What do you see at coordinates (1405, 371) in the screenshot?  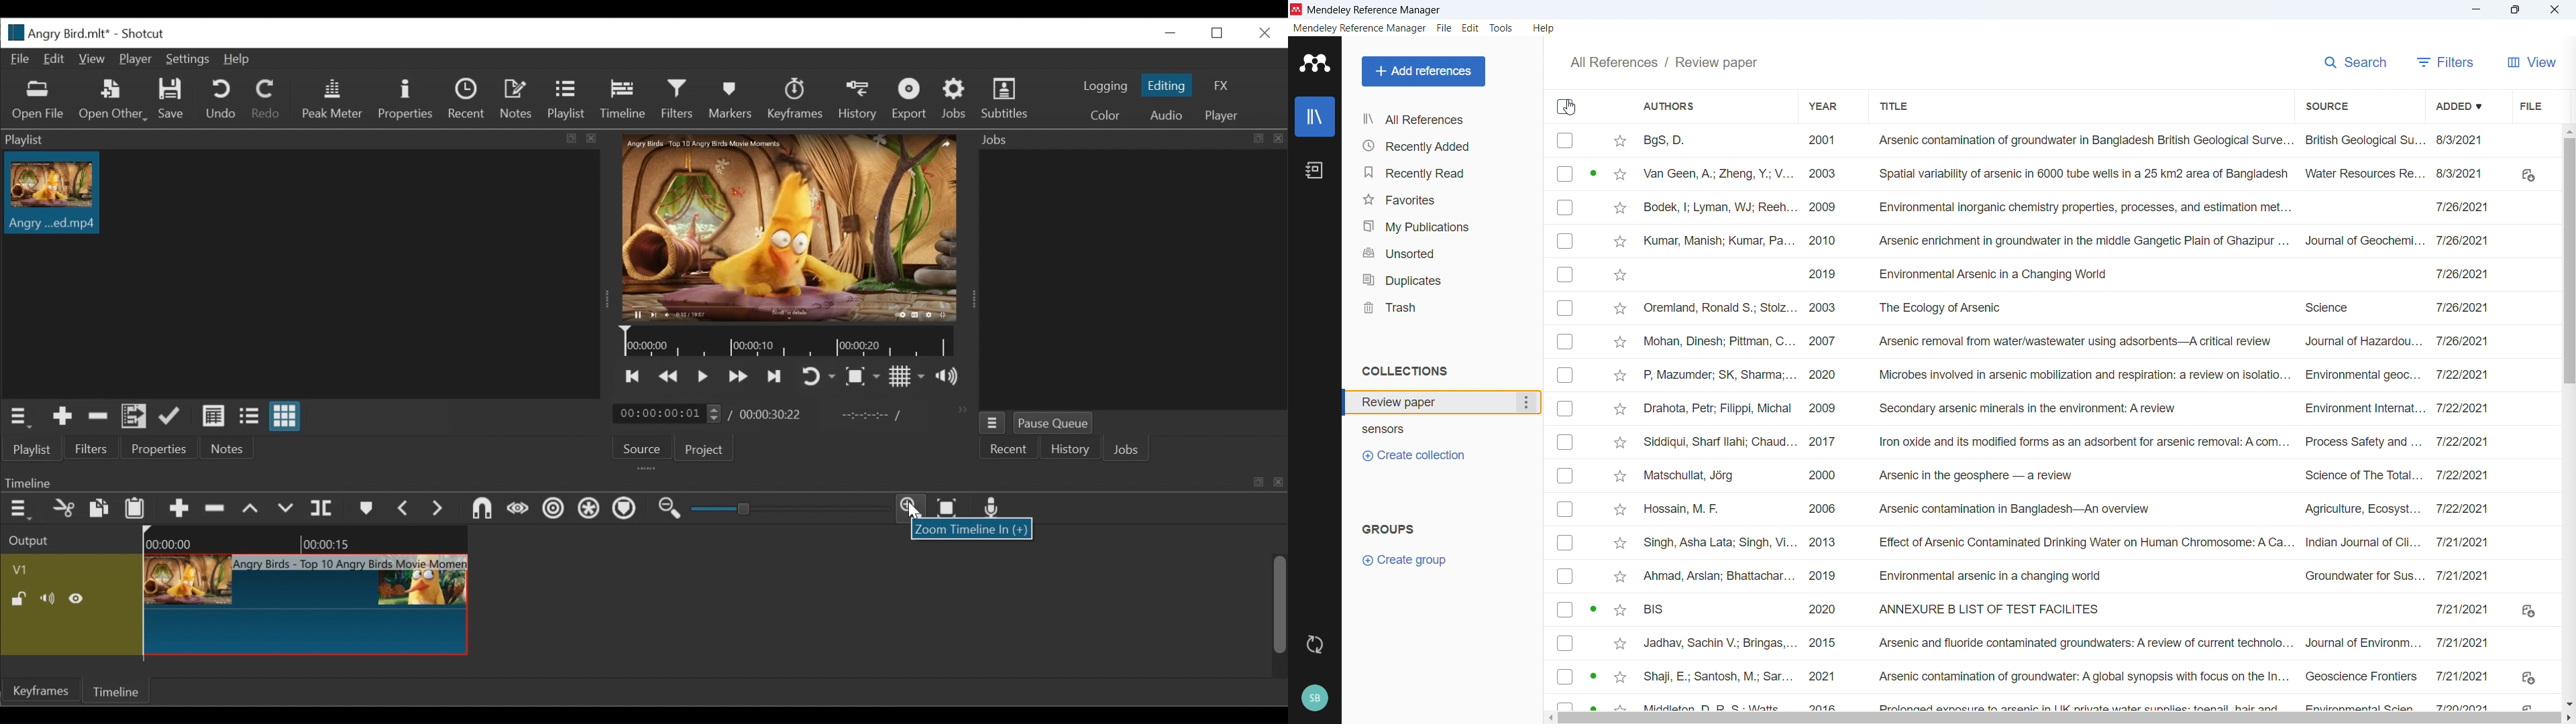 I see `Collections ` at bounding box center [1405, 371].